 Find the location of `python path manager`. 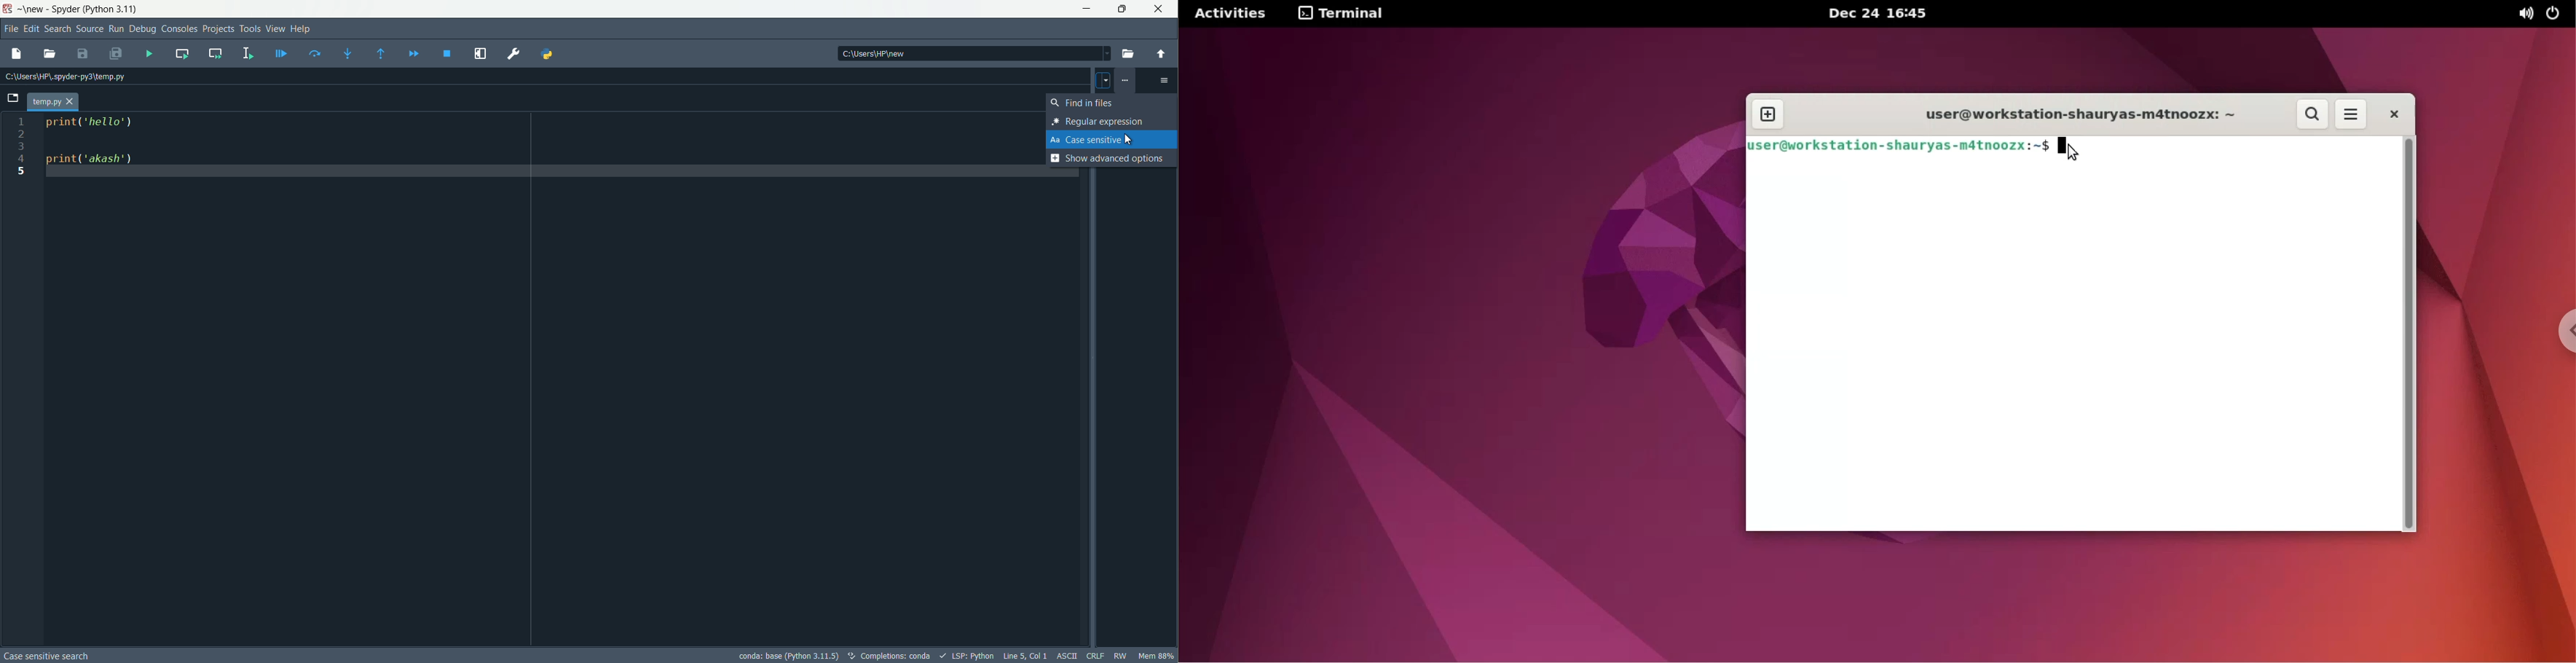

python path manager is located at coordinates (549, 53).